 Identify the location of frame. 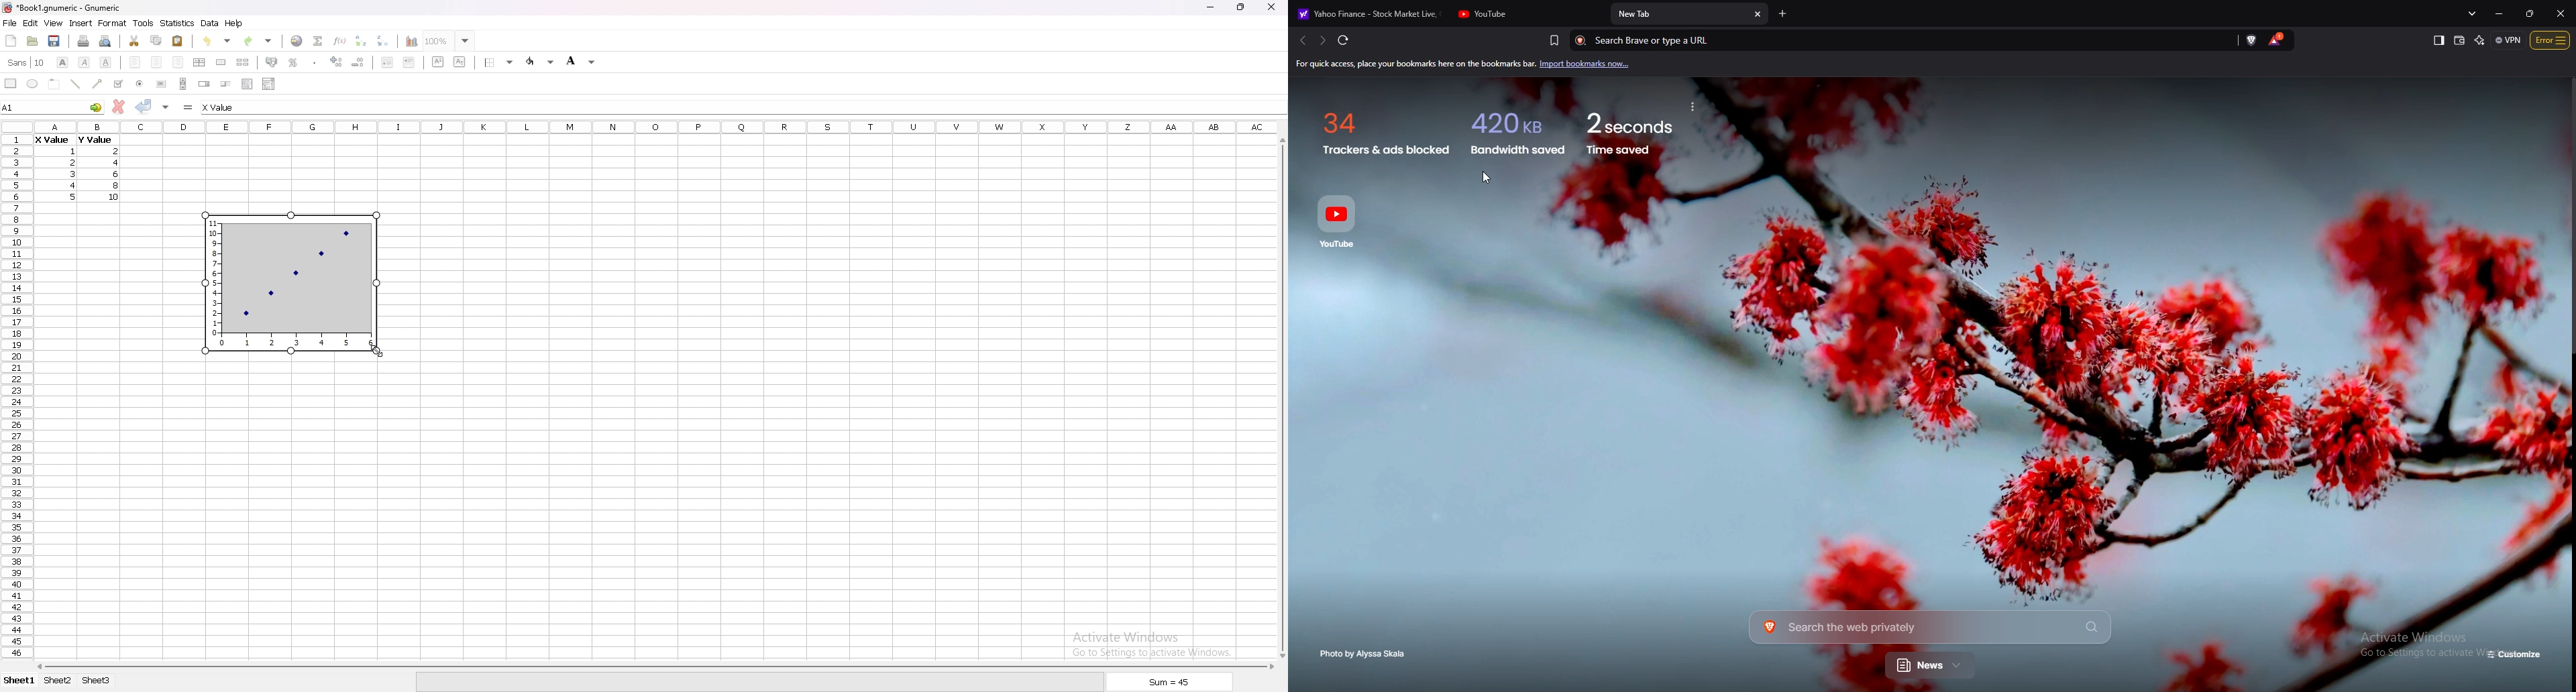
(54, 83).